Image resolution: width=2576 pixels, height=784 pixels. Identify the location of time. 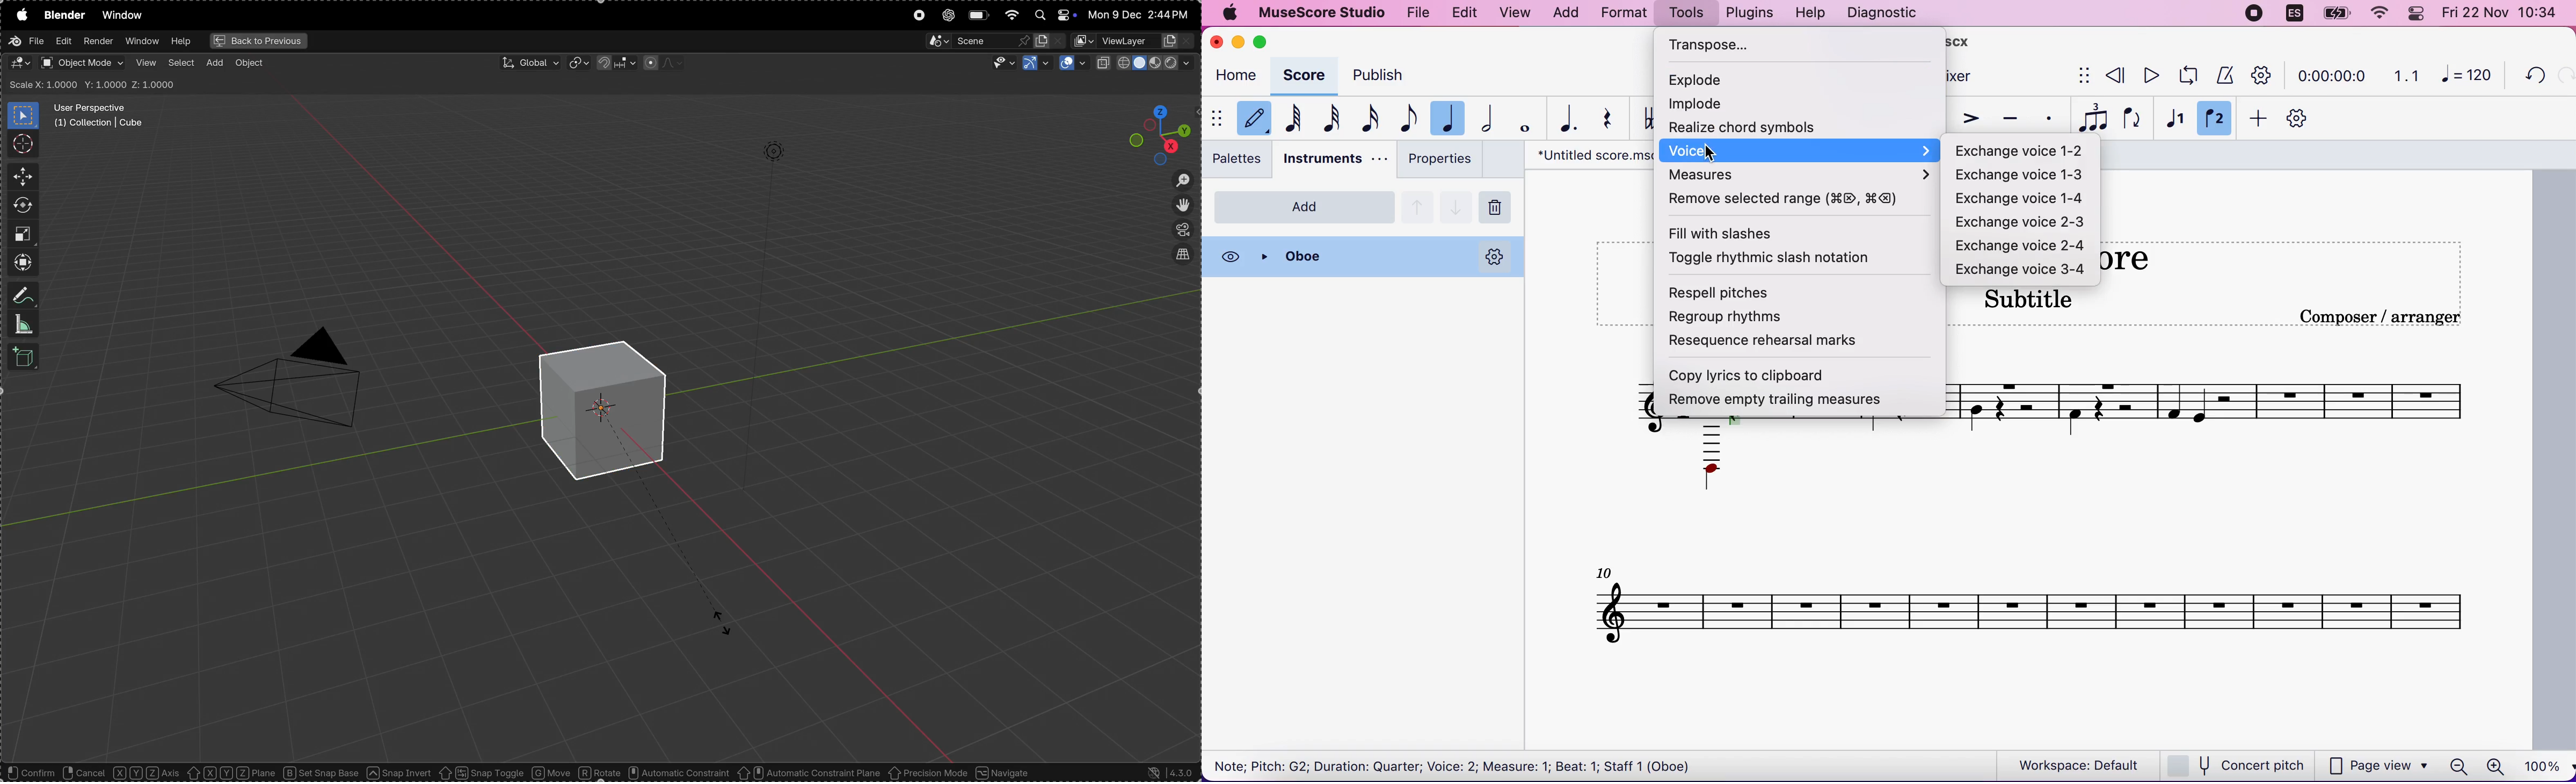
(2330, 74).